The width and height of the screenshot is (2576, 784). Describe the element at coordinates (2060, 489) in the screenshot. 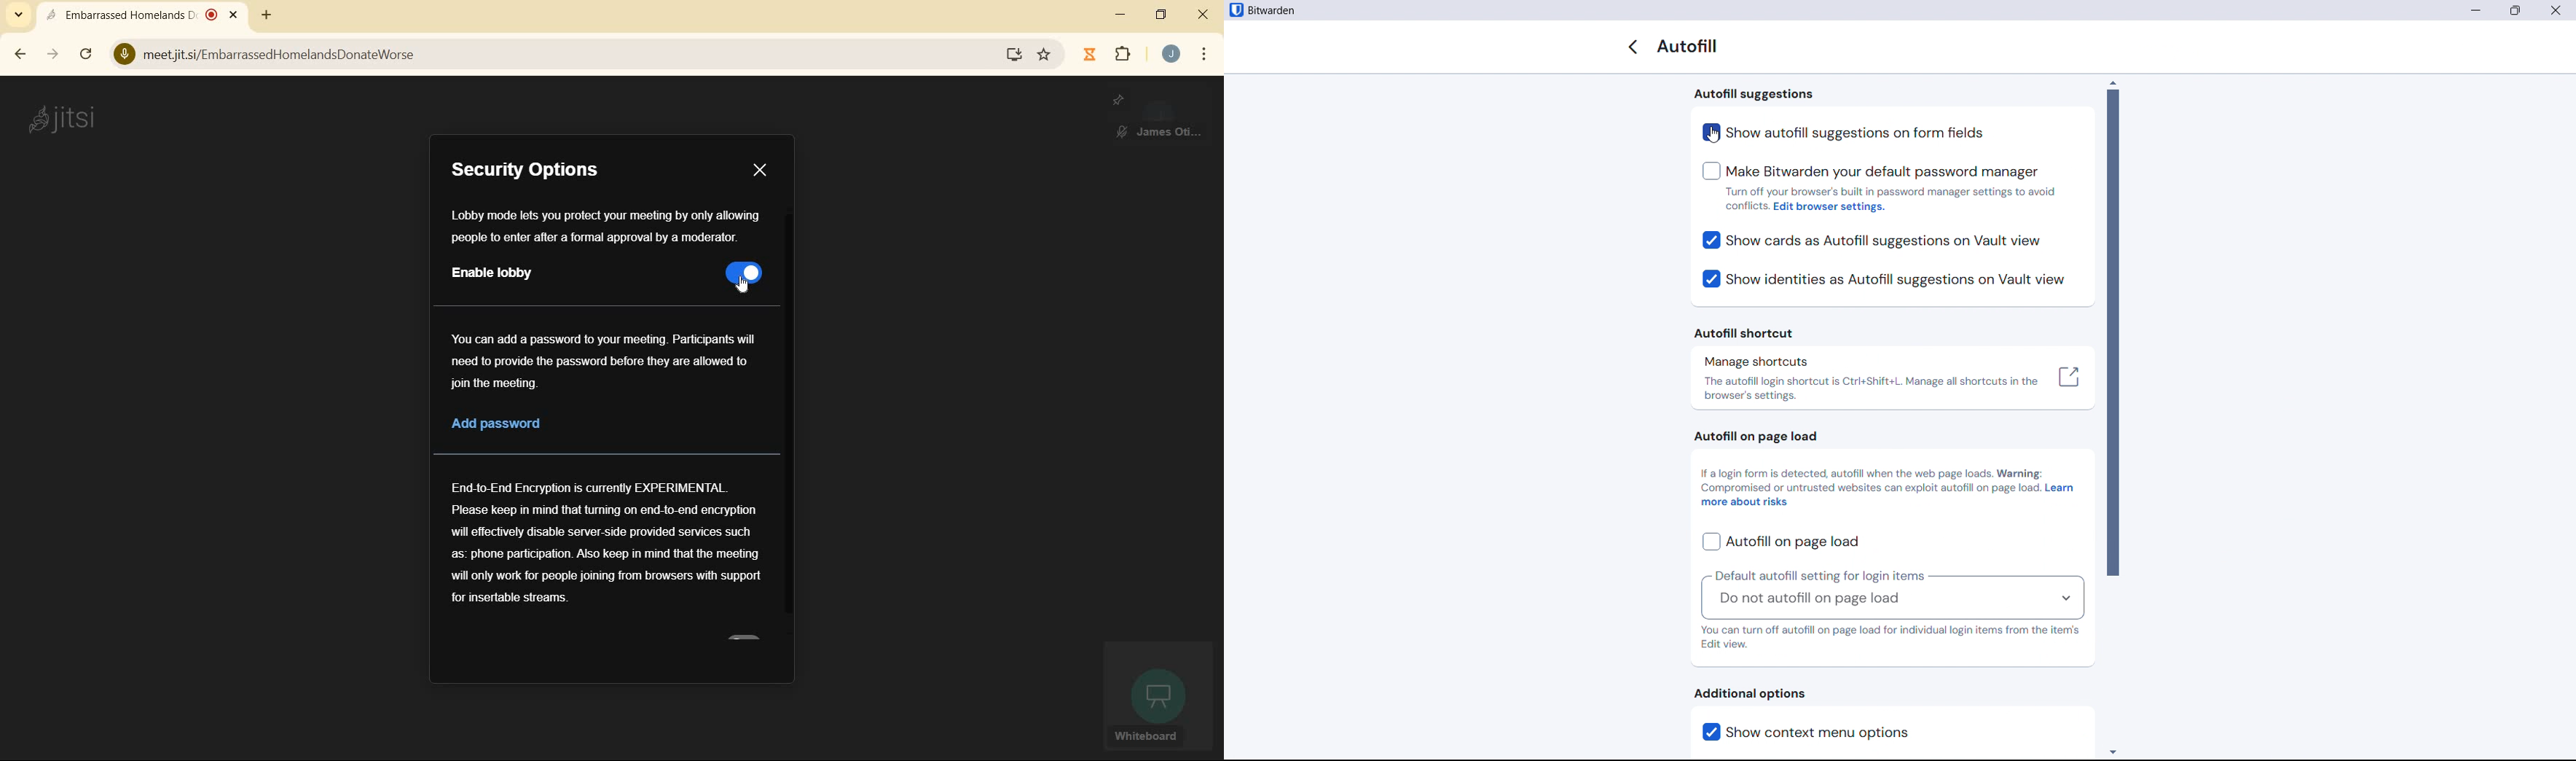

I see `learn` at that location.